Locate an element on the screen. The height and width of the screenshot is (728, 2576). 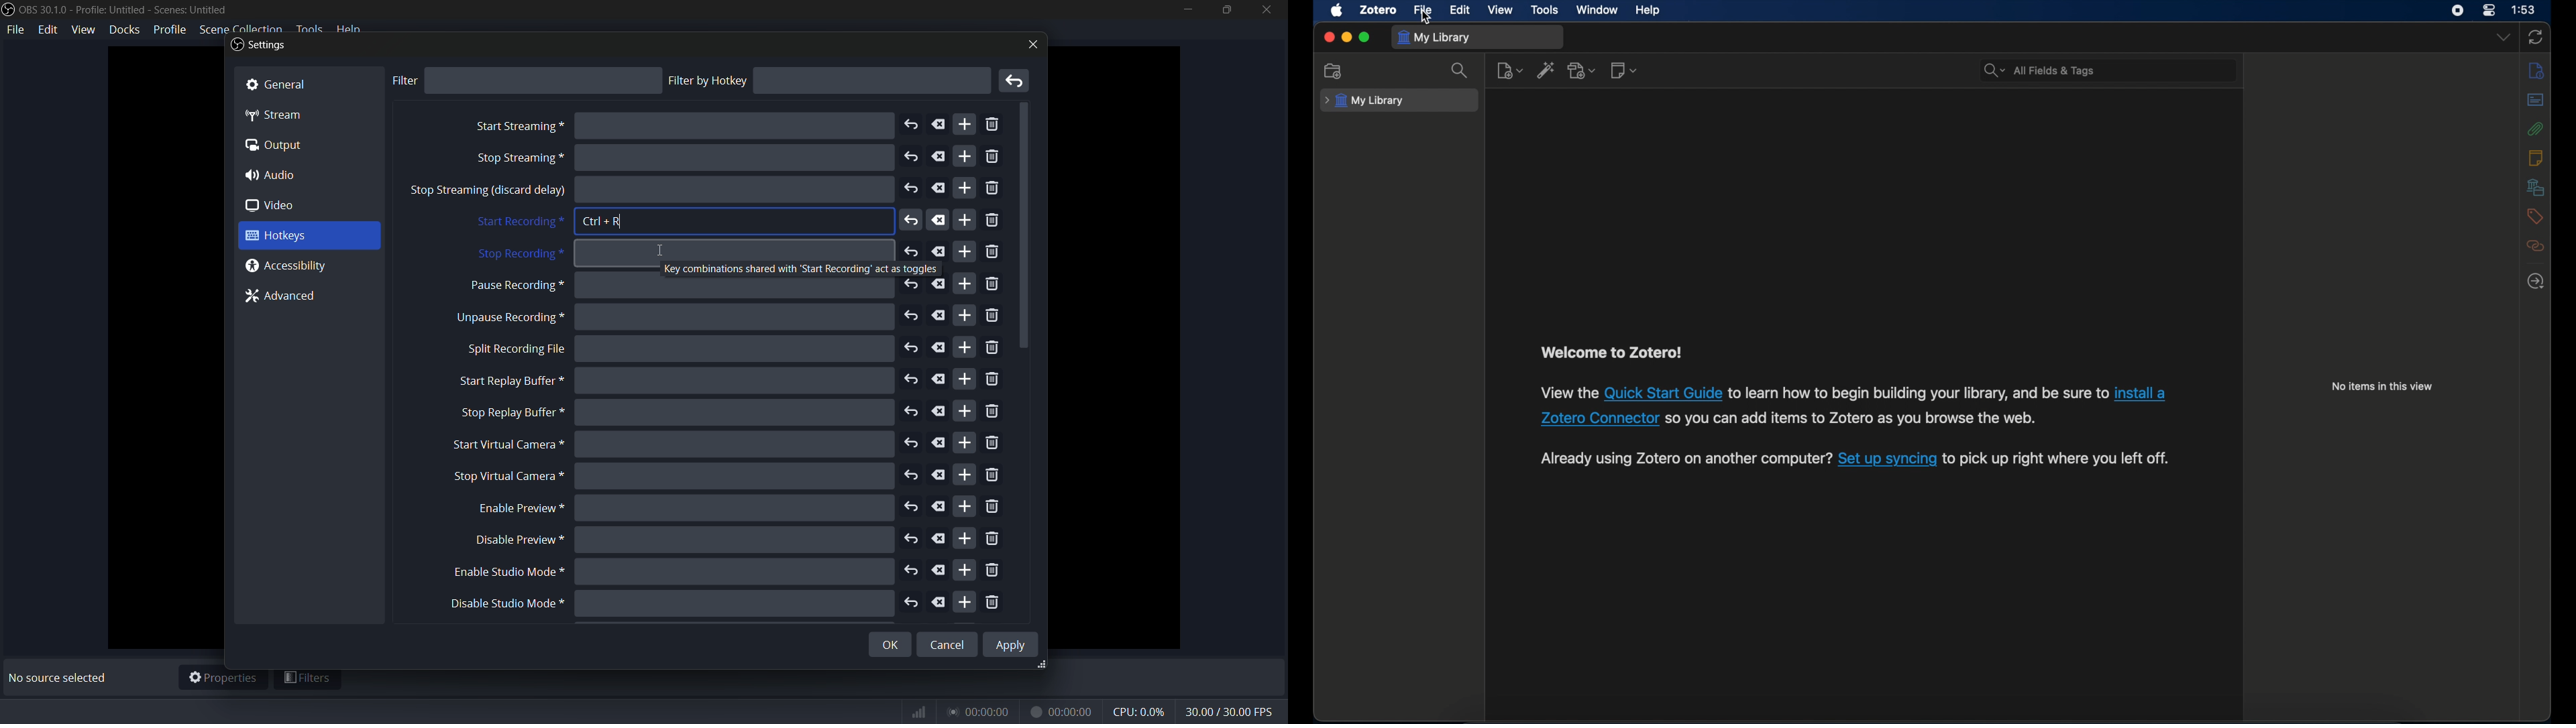
add more is located at coordinates (964, 284).